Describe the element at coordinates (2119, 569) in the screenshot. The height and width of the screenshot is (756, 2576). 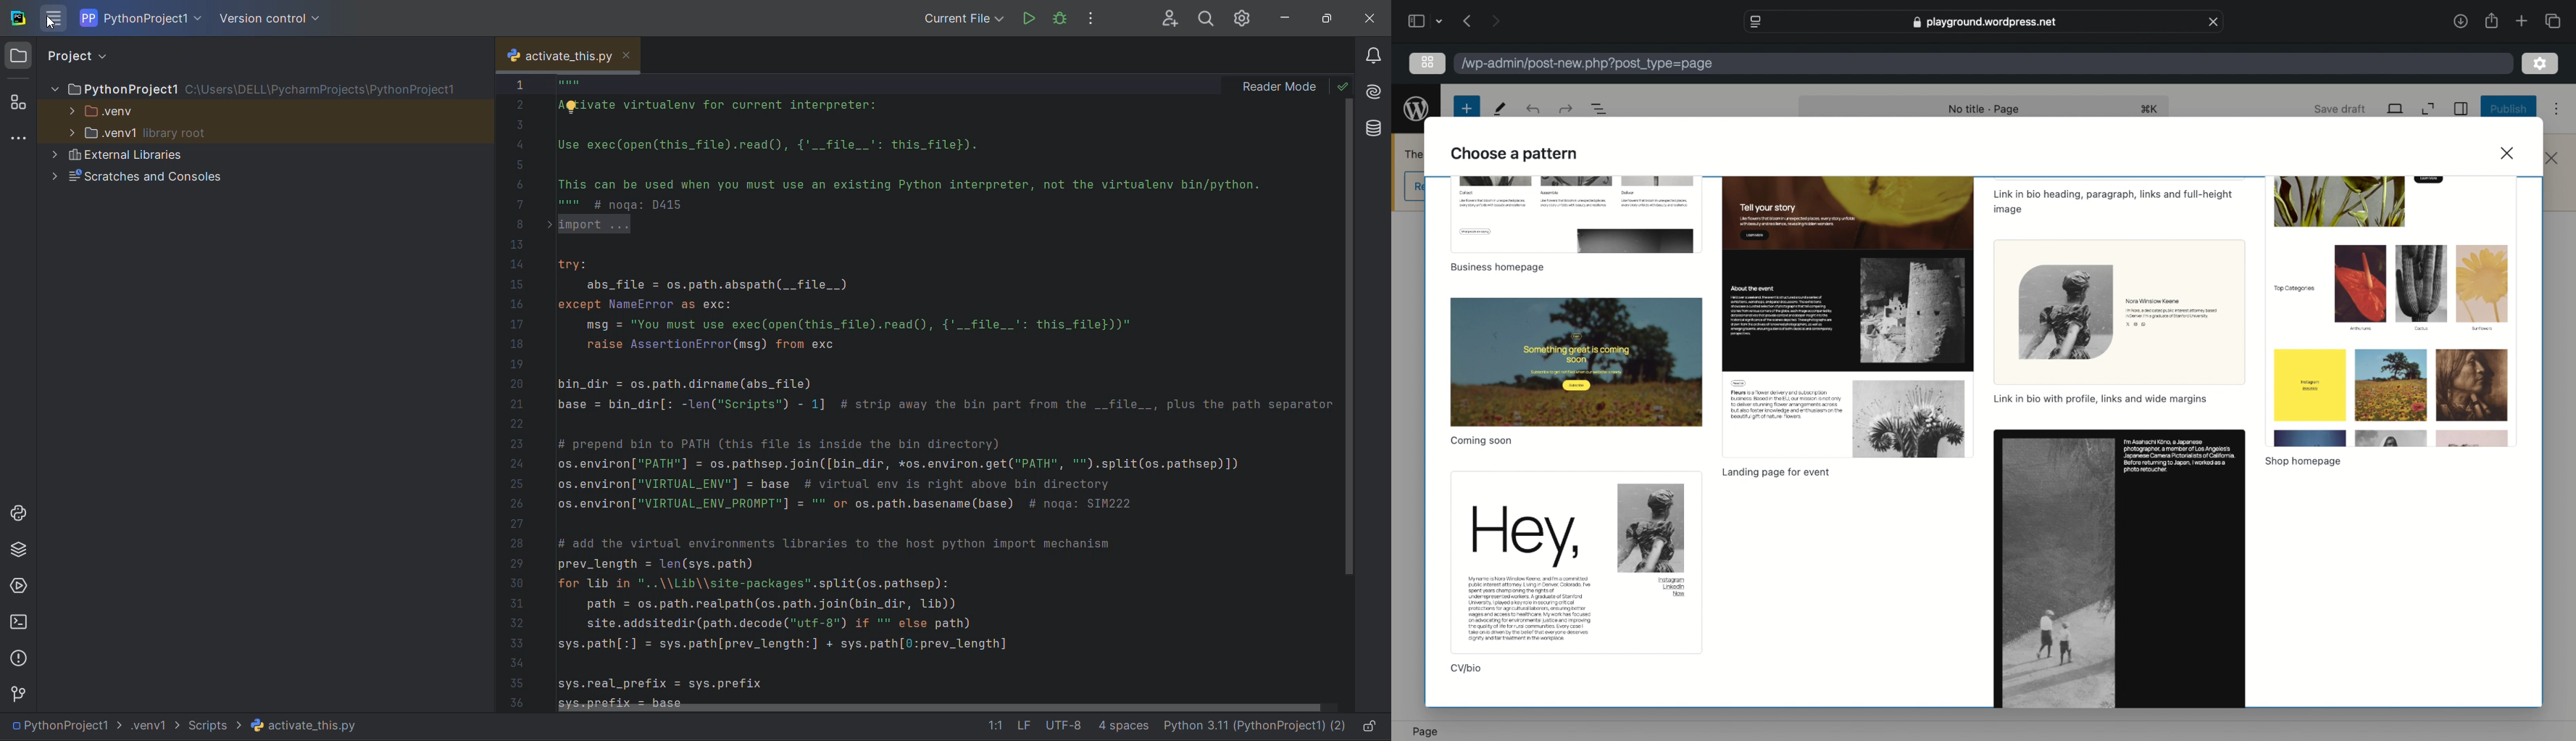
I see `preview` at that location.